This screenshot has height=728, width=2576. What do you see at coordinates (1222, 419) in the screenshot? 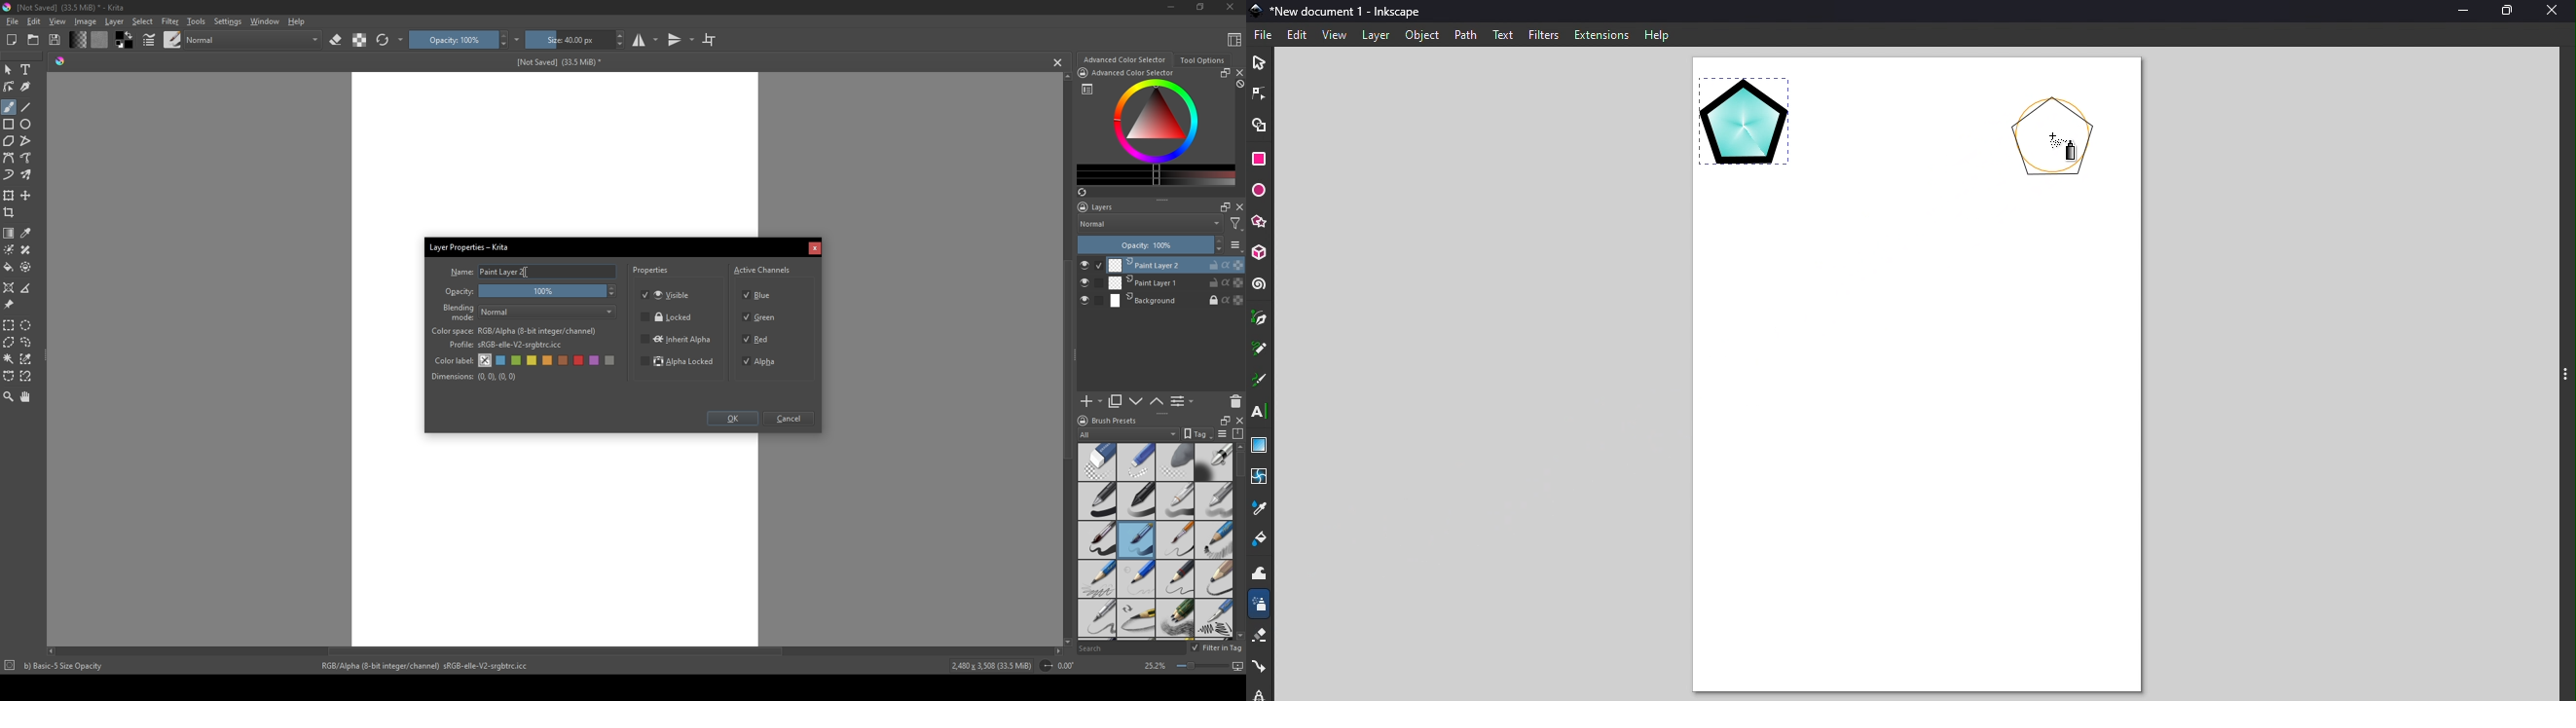
I see `resize` at bounding box center [1222, 419].